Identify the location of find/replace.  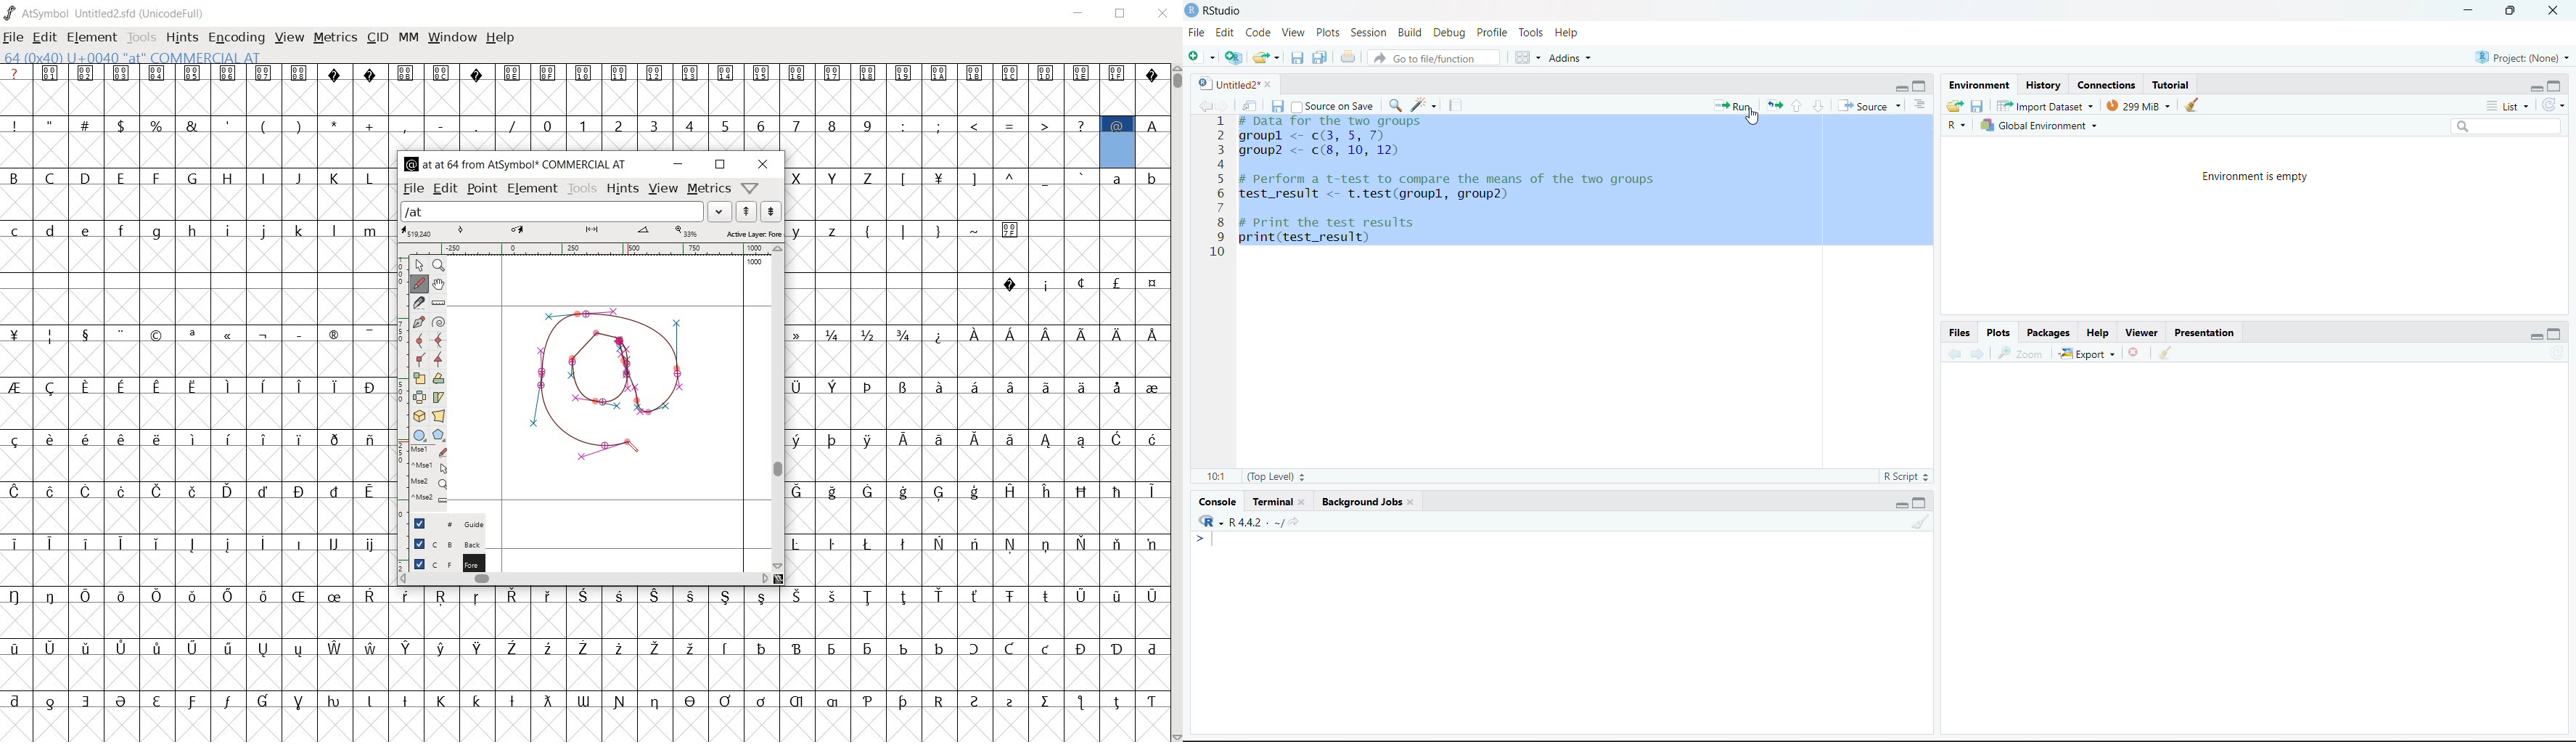
(1397, 105).